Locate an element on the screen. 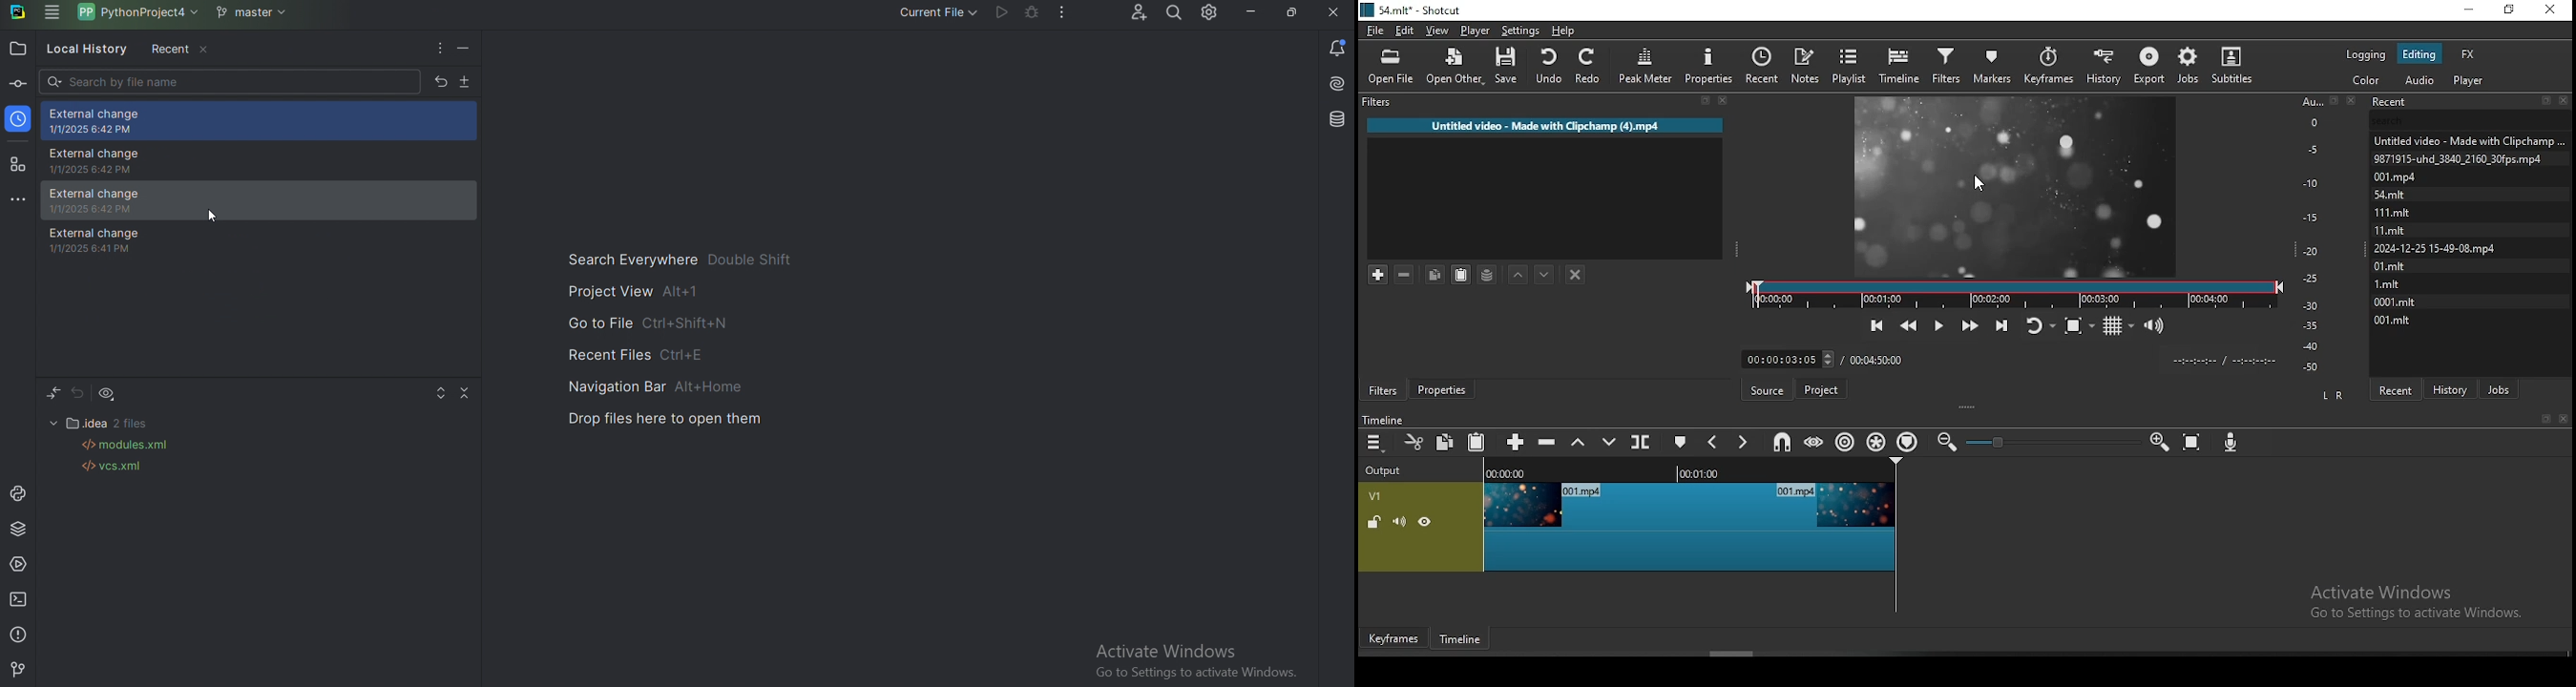  paste is located at coordinates (1478, 441).